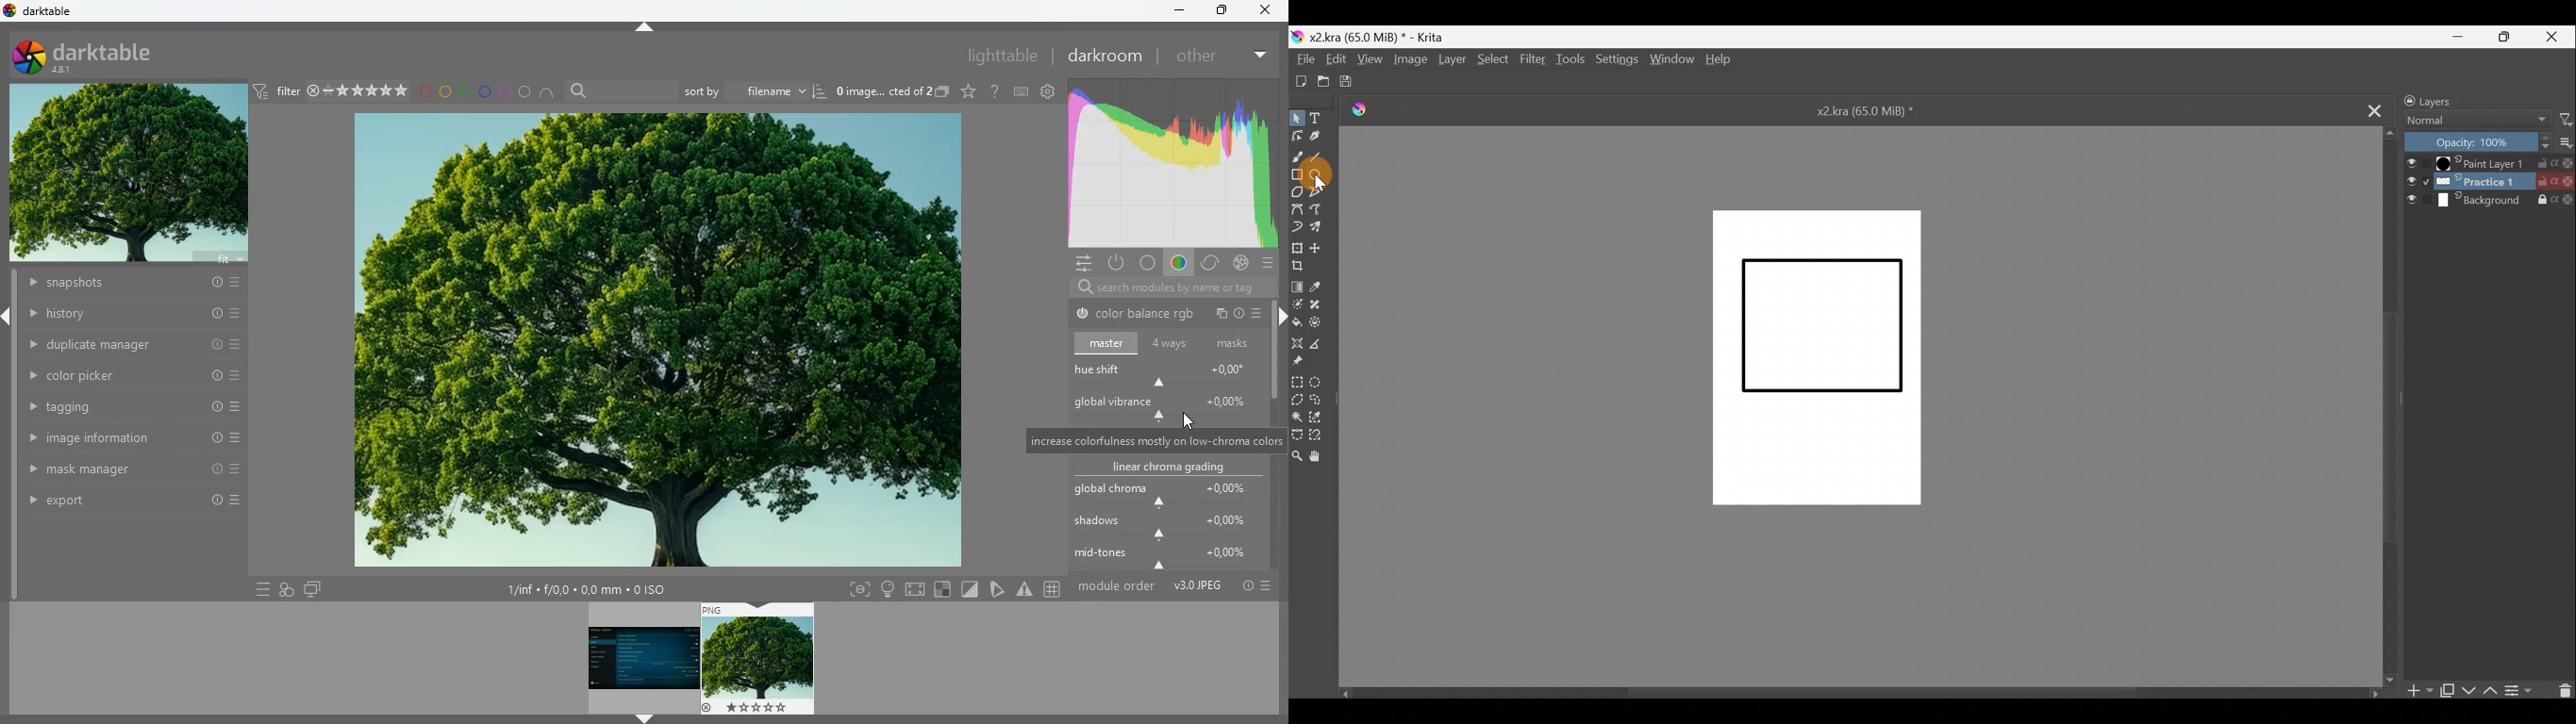 Image resolution: width=2576 pixels, height=728 pixels. Describe the element at coordinates (645, 719) in the screenshot. I see `arrow` at that location.